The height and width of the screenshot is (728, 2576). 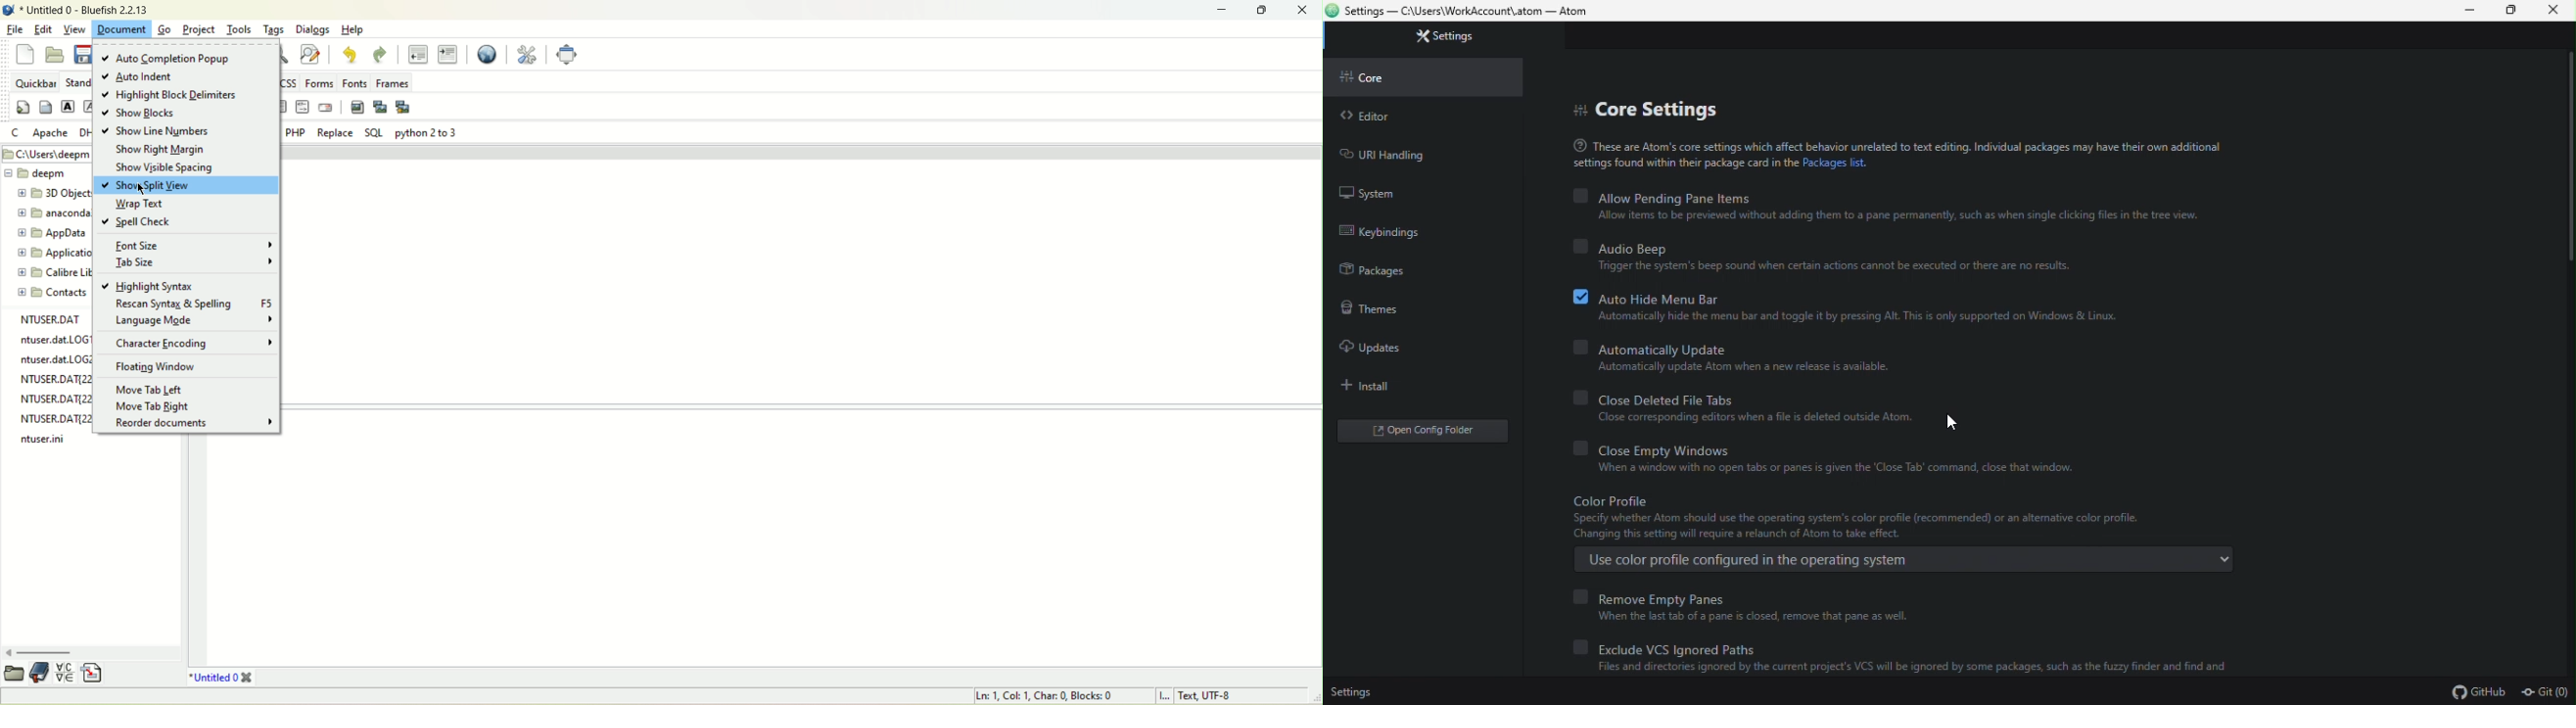 What do you see at coordinates (1664, 197) in the screenshot?
I see `Allow Pending Pane Items` at bounding box center [1664, 197].